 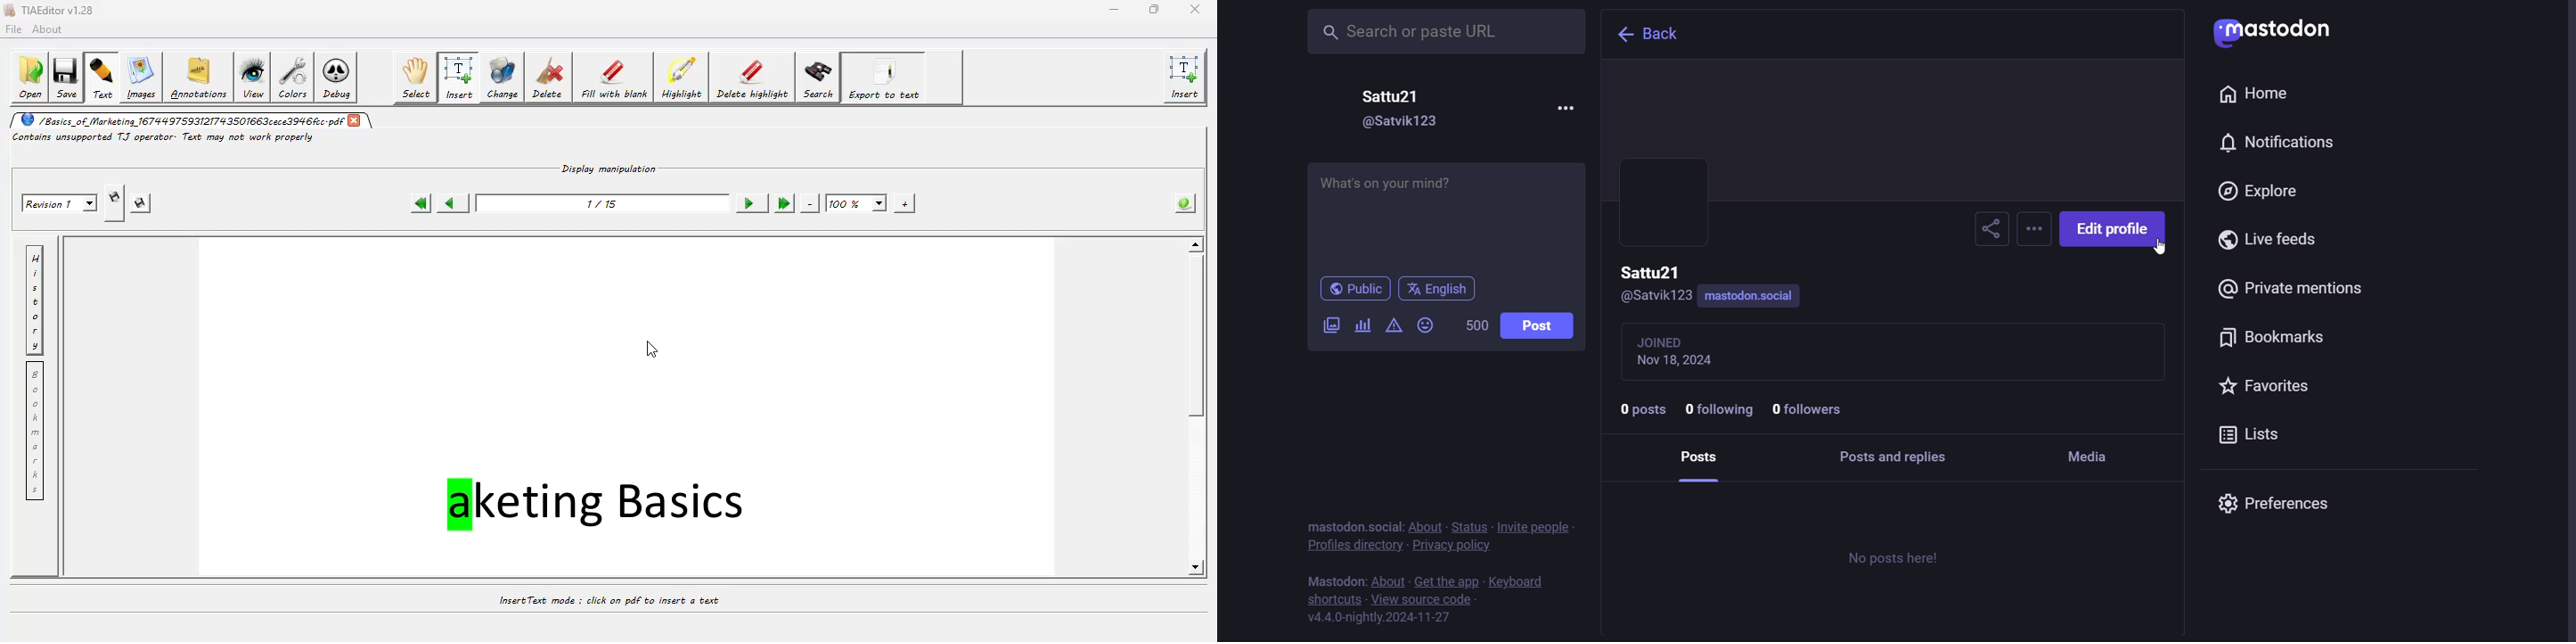 What do you see at coordinates (1425, 526) in the screenshot?
I see `about` at bounding box center [1425, 526].